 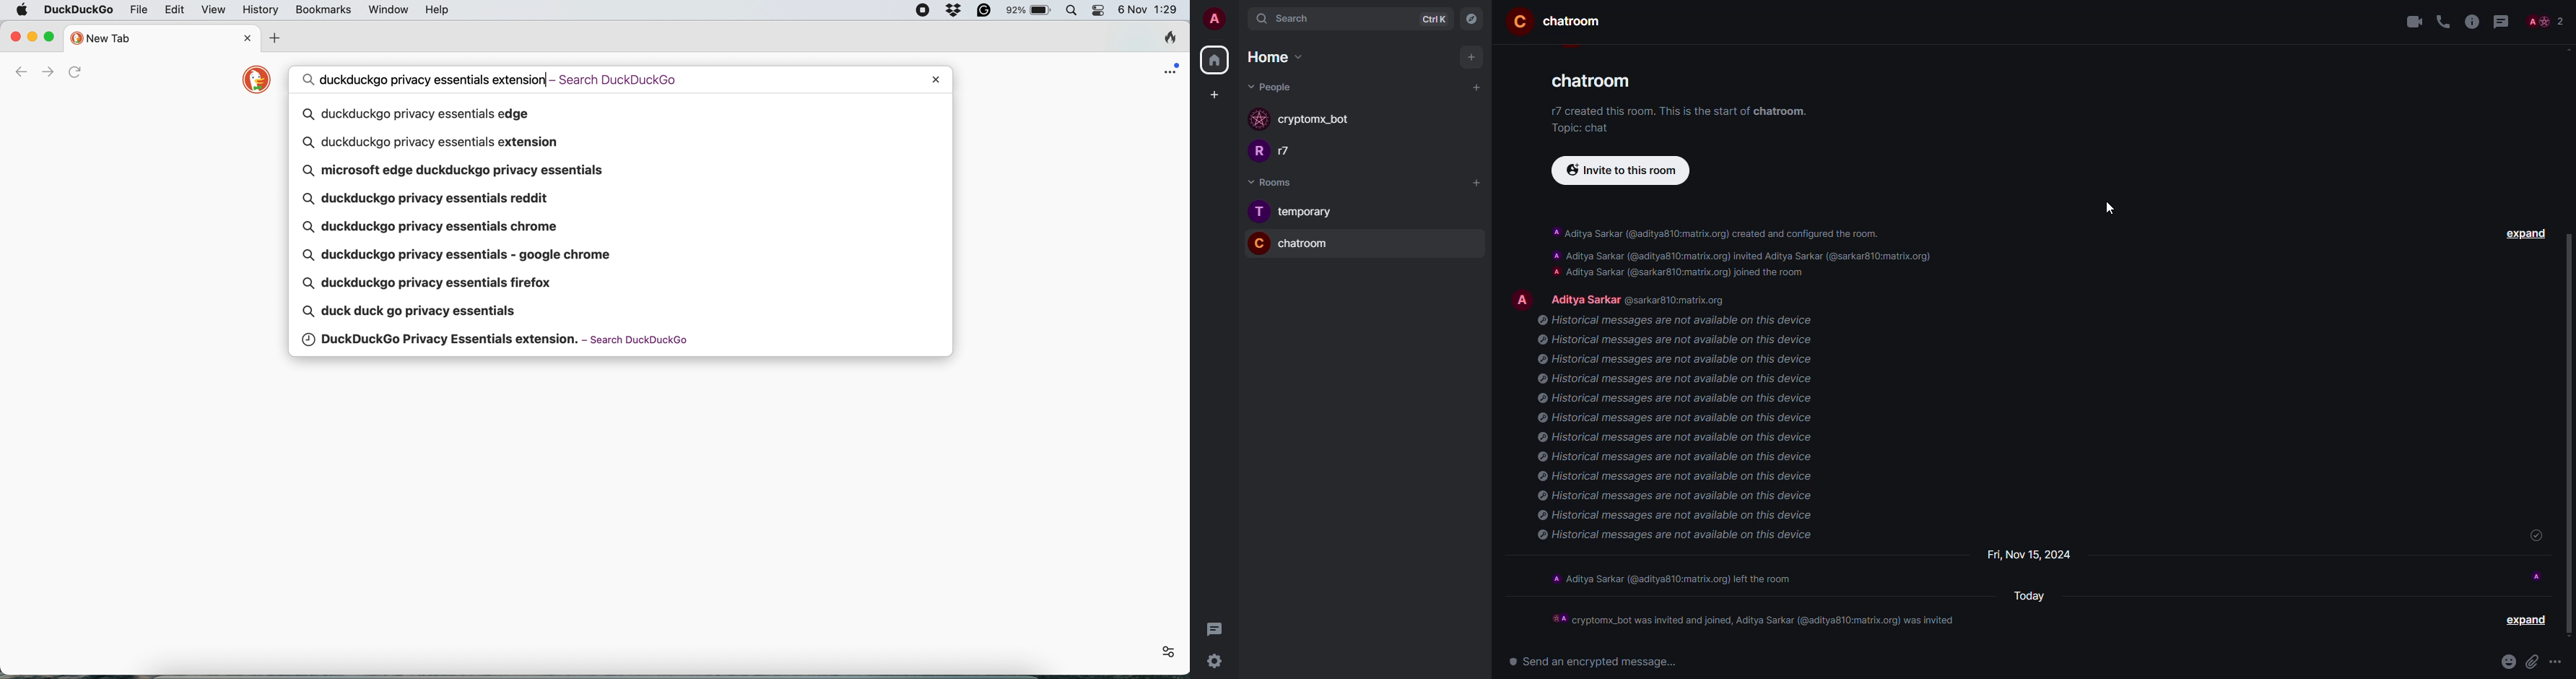 I want to click on info, so click(x=1680, y=431).